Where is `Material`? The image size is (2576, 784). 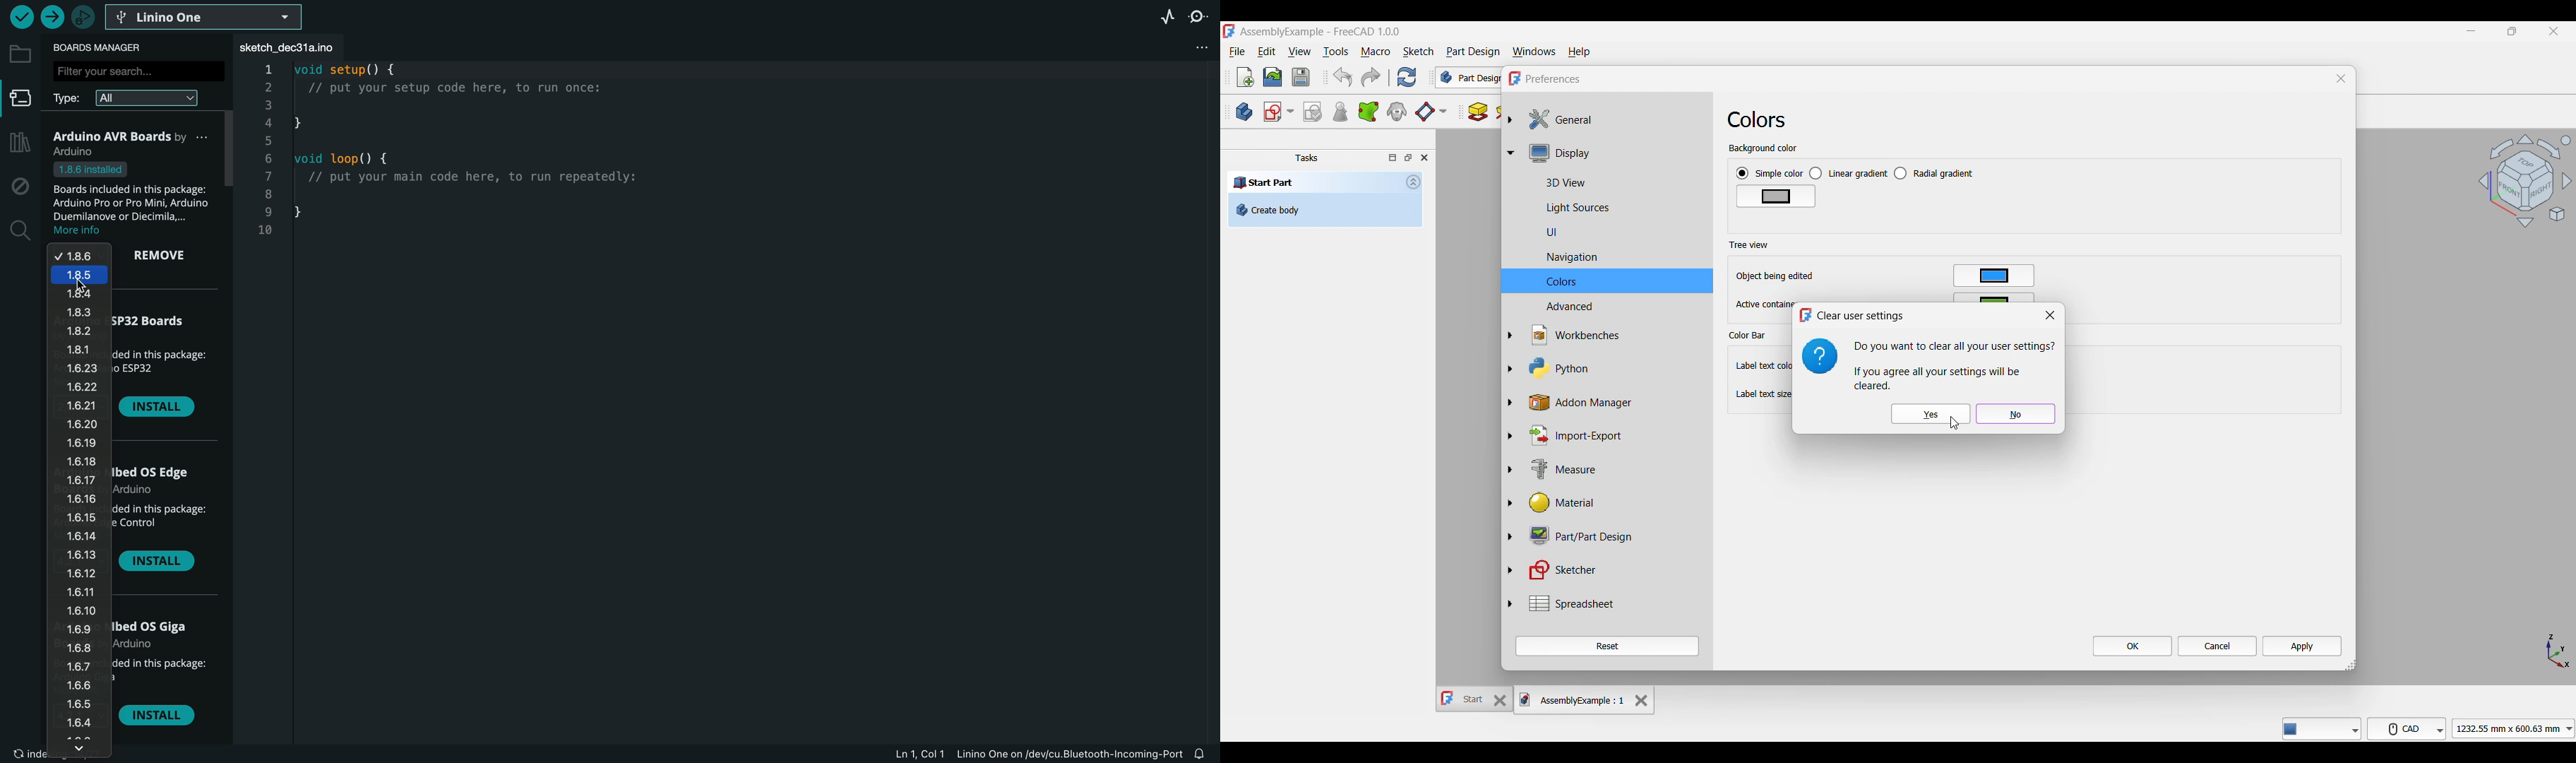 Material is located at coordinates (1550, 504).